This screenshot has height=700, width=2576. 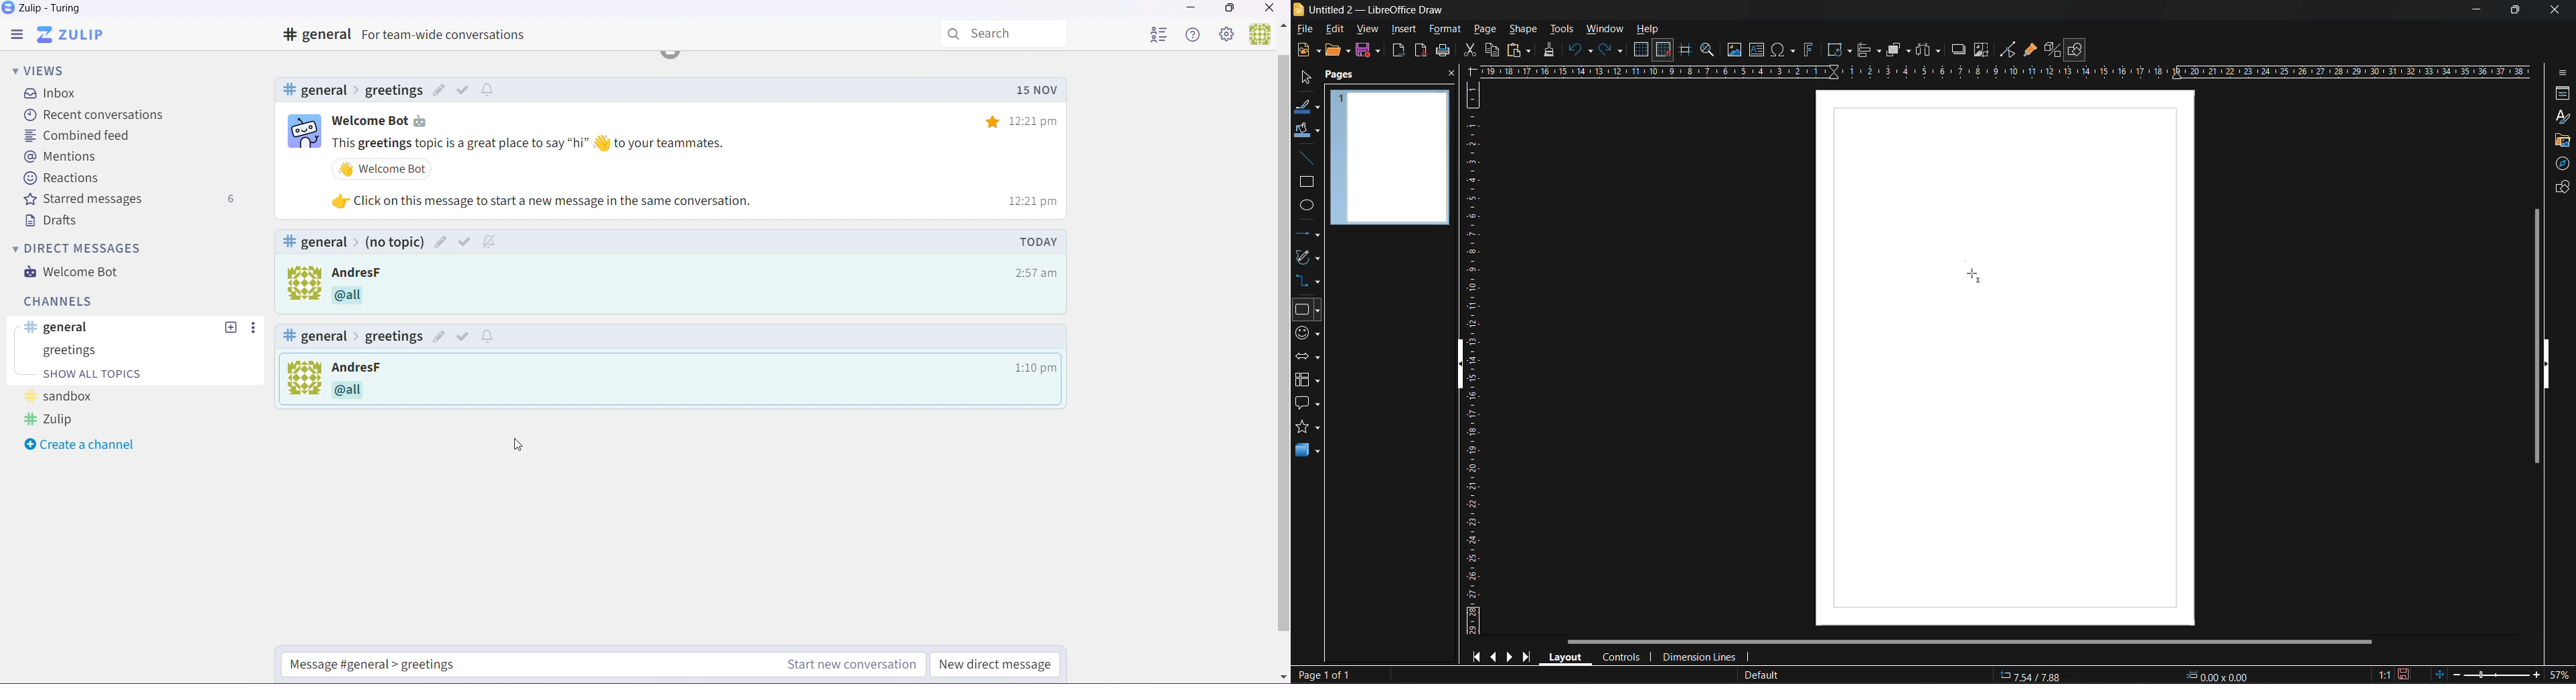 What do you see at coordinates (306, 128) in the screenshot?
I see `bot logo` at bounding box center [306, 128].